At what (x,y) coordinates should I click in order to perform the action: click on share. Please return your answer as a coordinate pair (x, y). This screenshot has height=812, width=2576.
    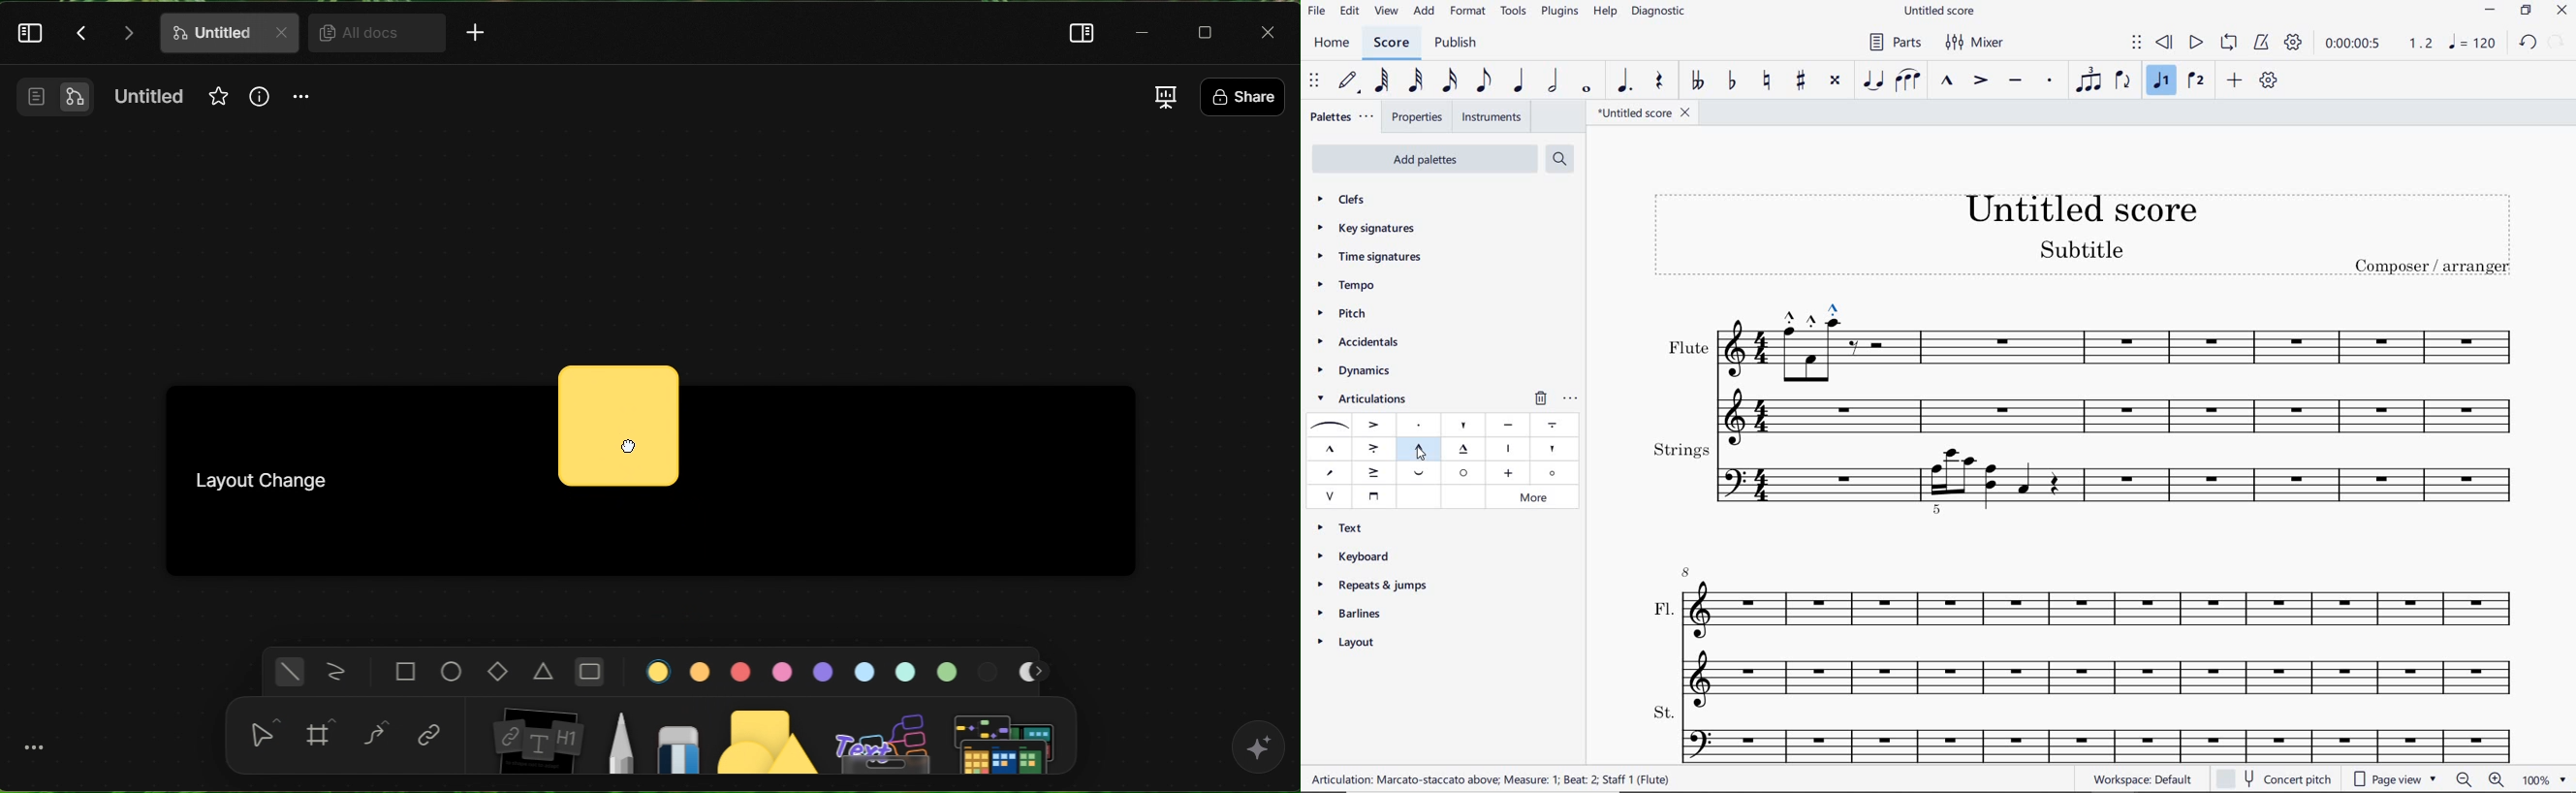
    Looking at the image, I should click on (1241, 95).